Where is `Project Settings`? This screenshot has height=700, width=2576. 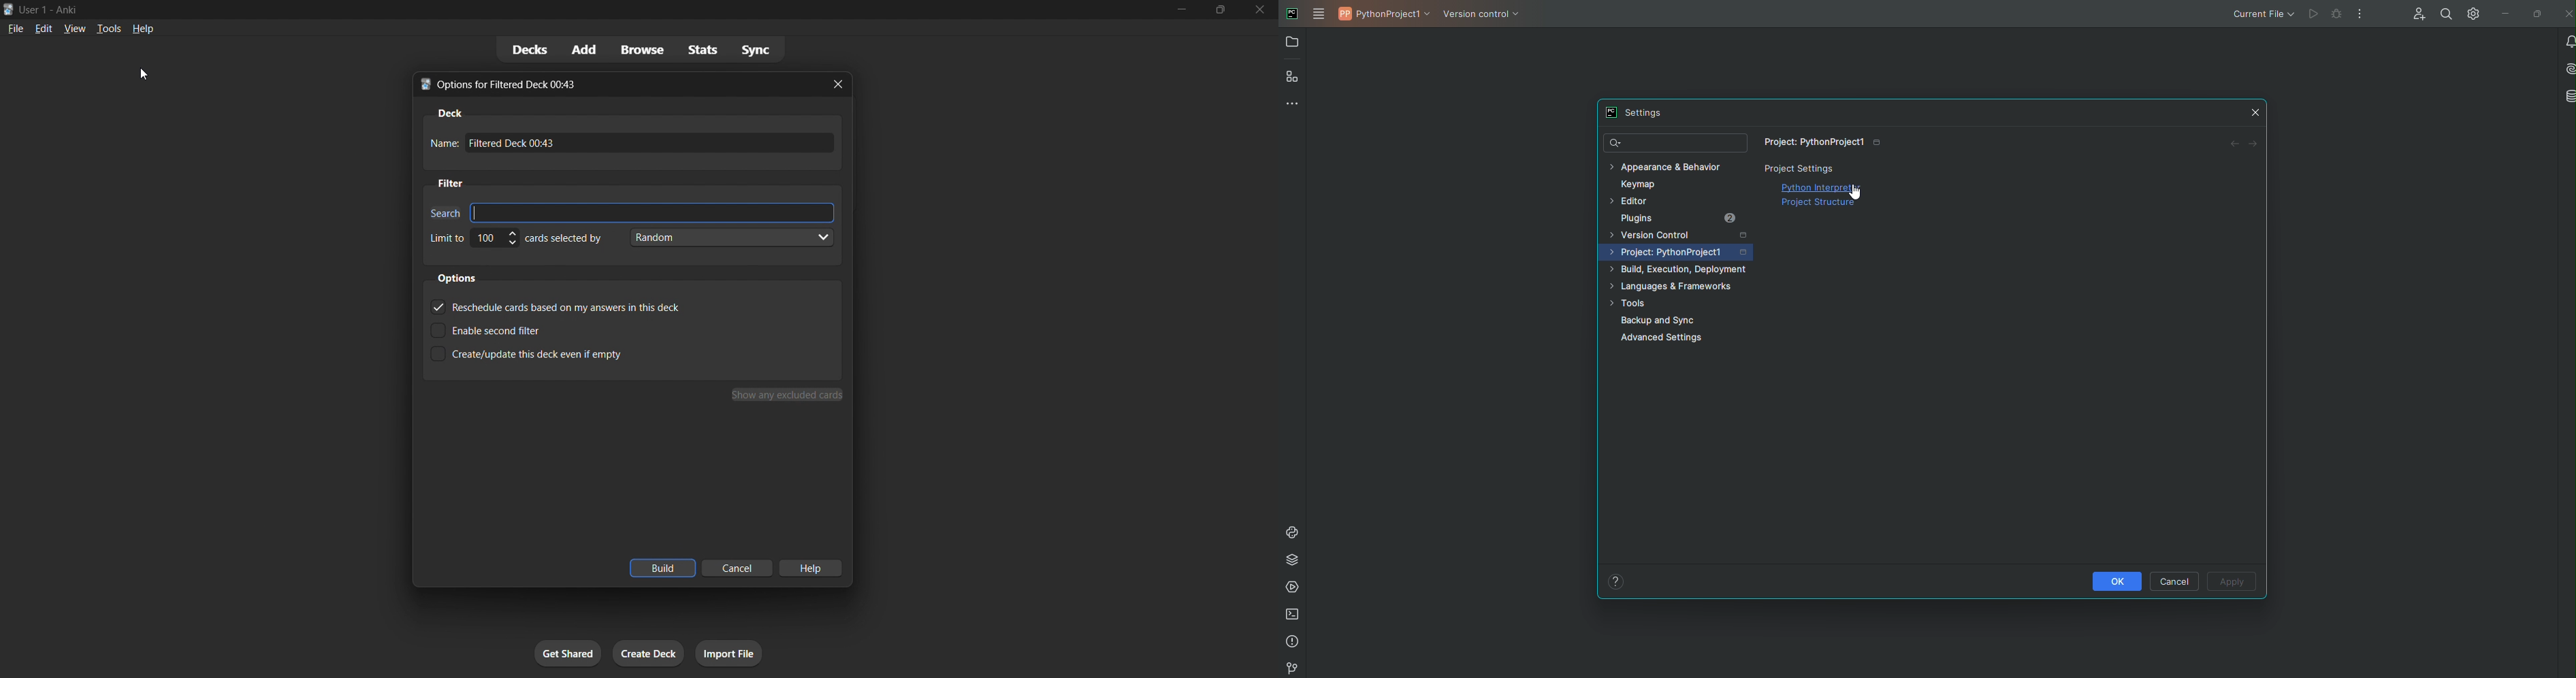 Project Settings is located at coordinates (1802, 169).